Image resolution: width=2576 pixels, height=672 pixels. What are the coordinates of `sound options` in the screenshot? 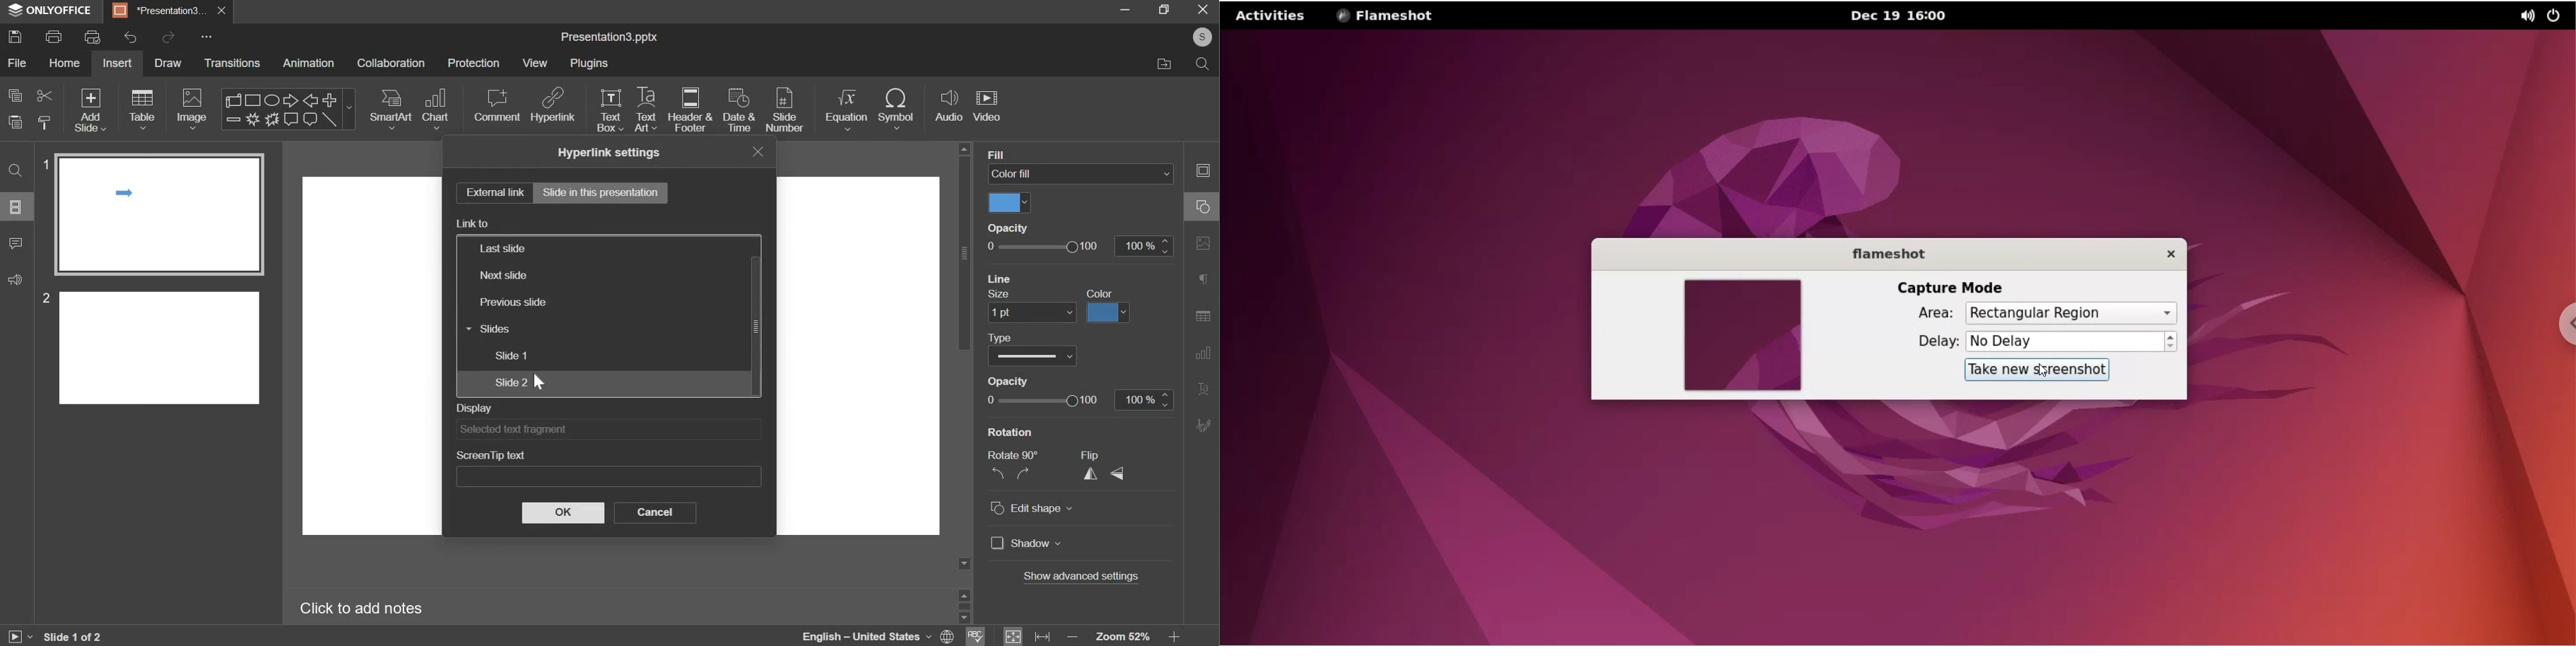 It's located at (2526, 17).